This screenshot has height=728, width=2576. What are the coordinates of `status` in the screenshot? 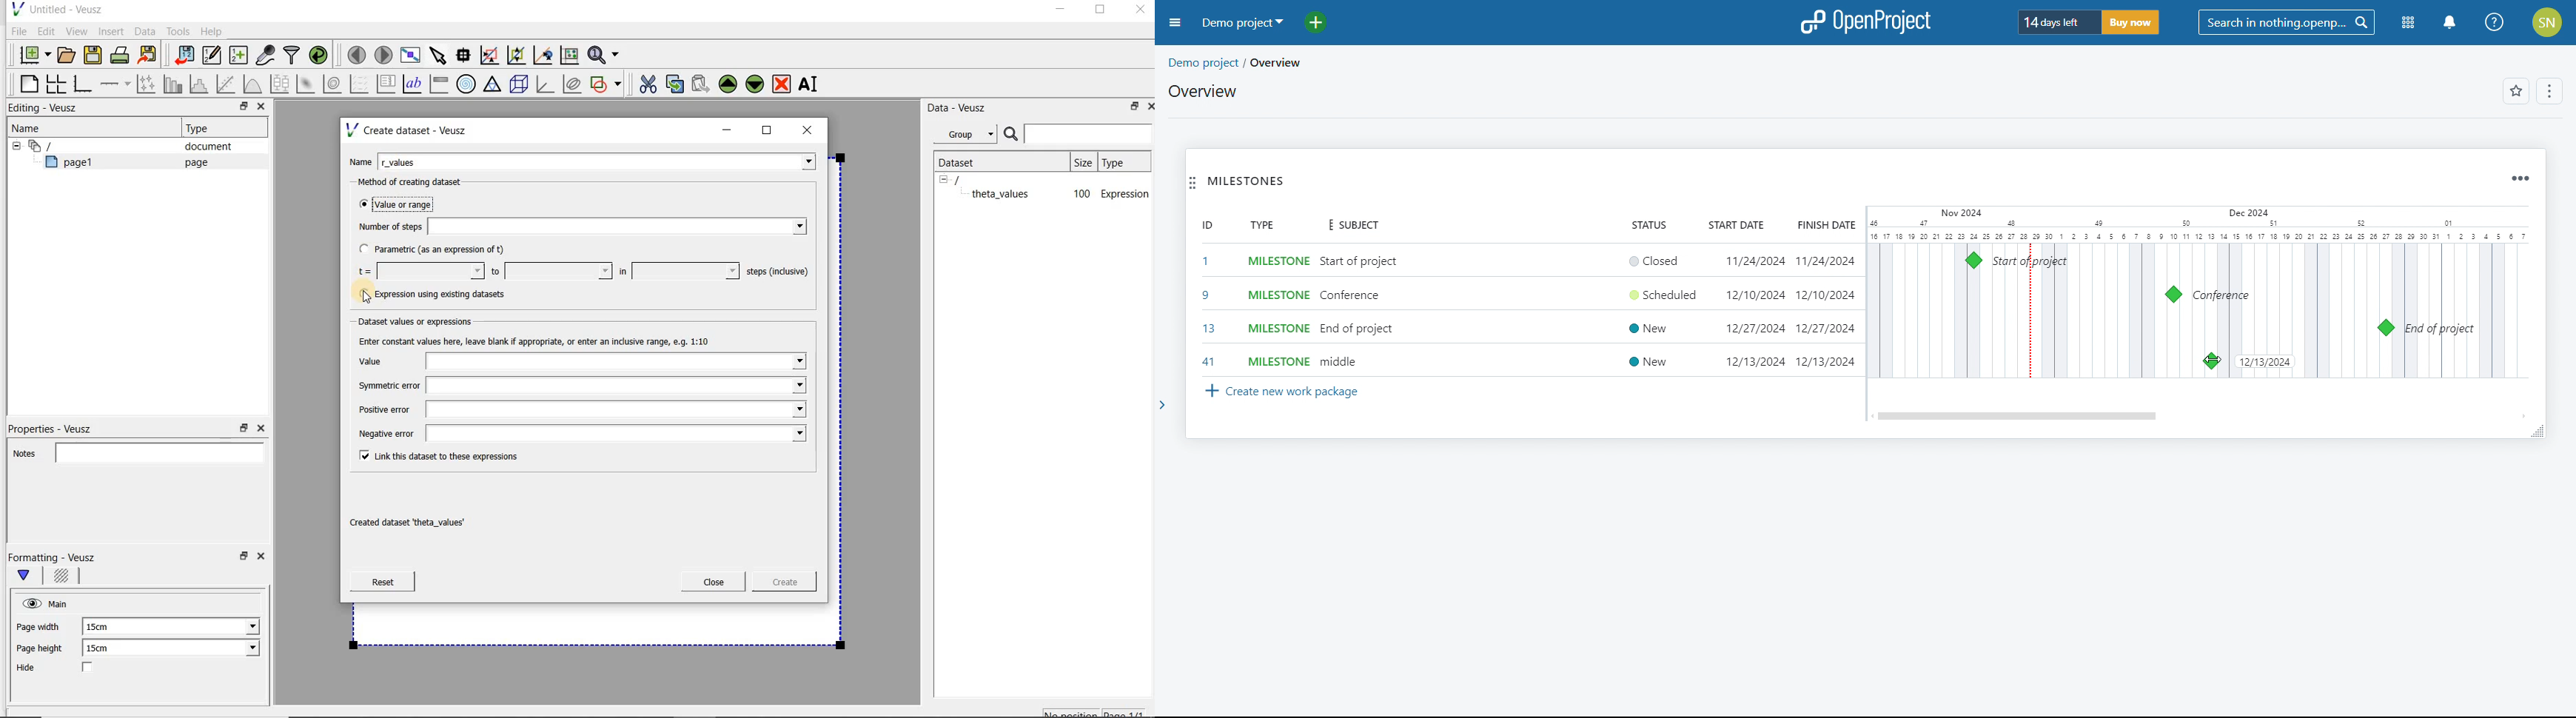 It's located at (1649, 224).